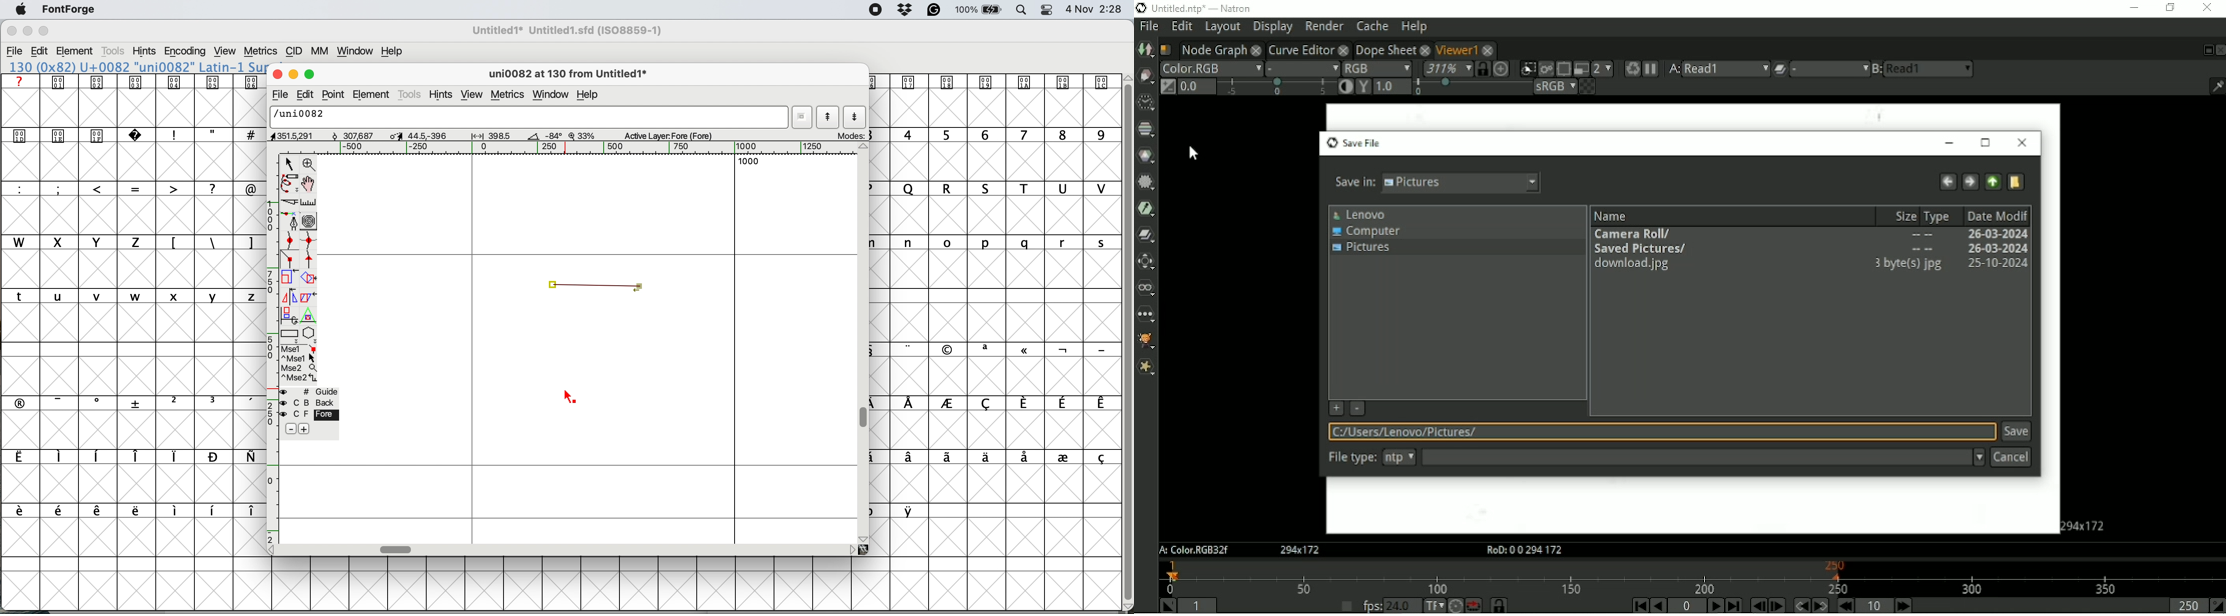 The height and width of the screenshot is (616, 2240). I want to click on Location, so click(1662, 431).